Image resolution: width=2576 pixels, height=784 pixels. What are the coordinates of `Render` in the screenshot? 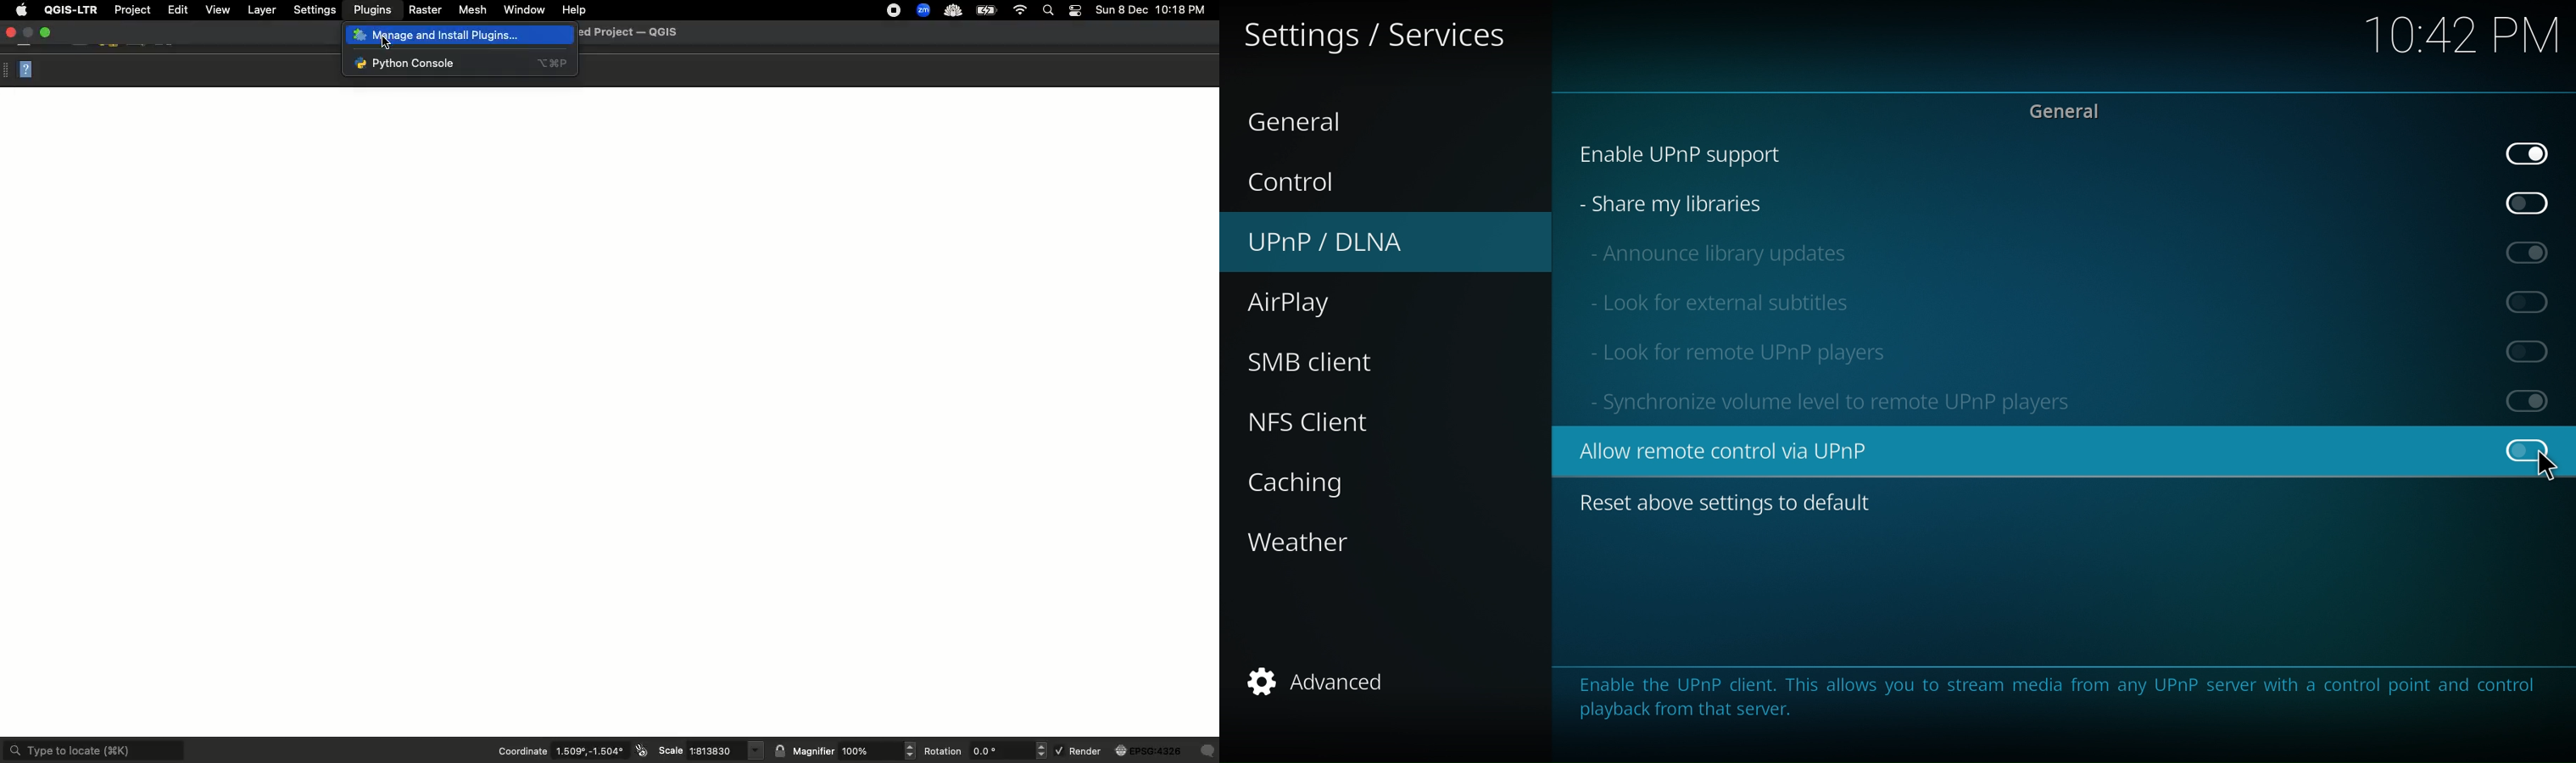 It's located at (1136, 753).